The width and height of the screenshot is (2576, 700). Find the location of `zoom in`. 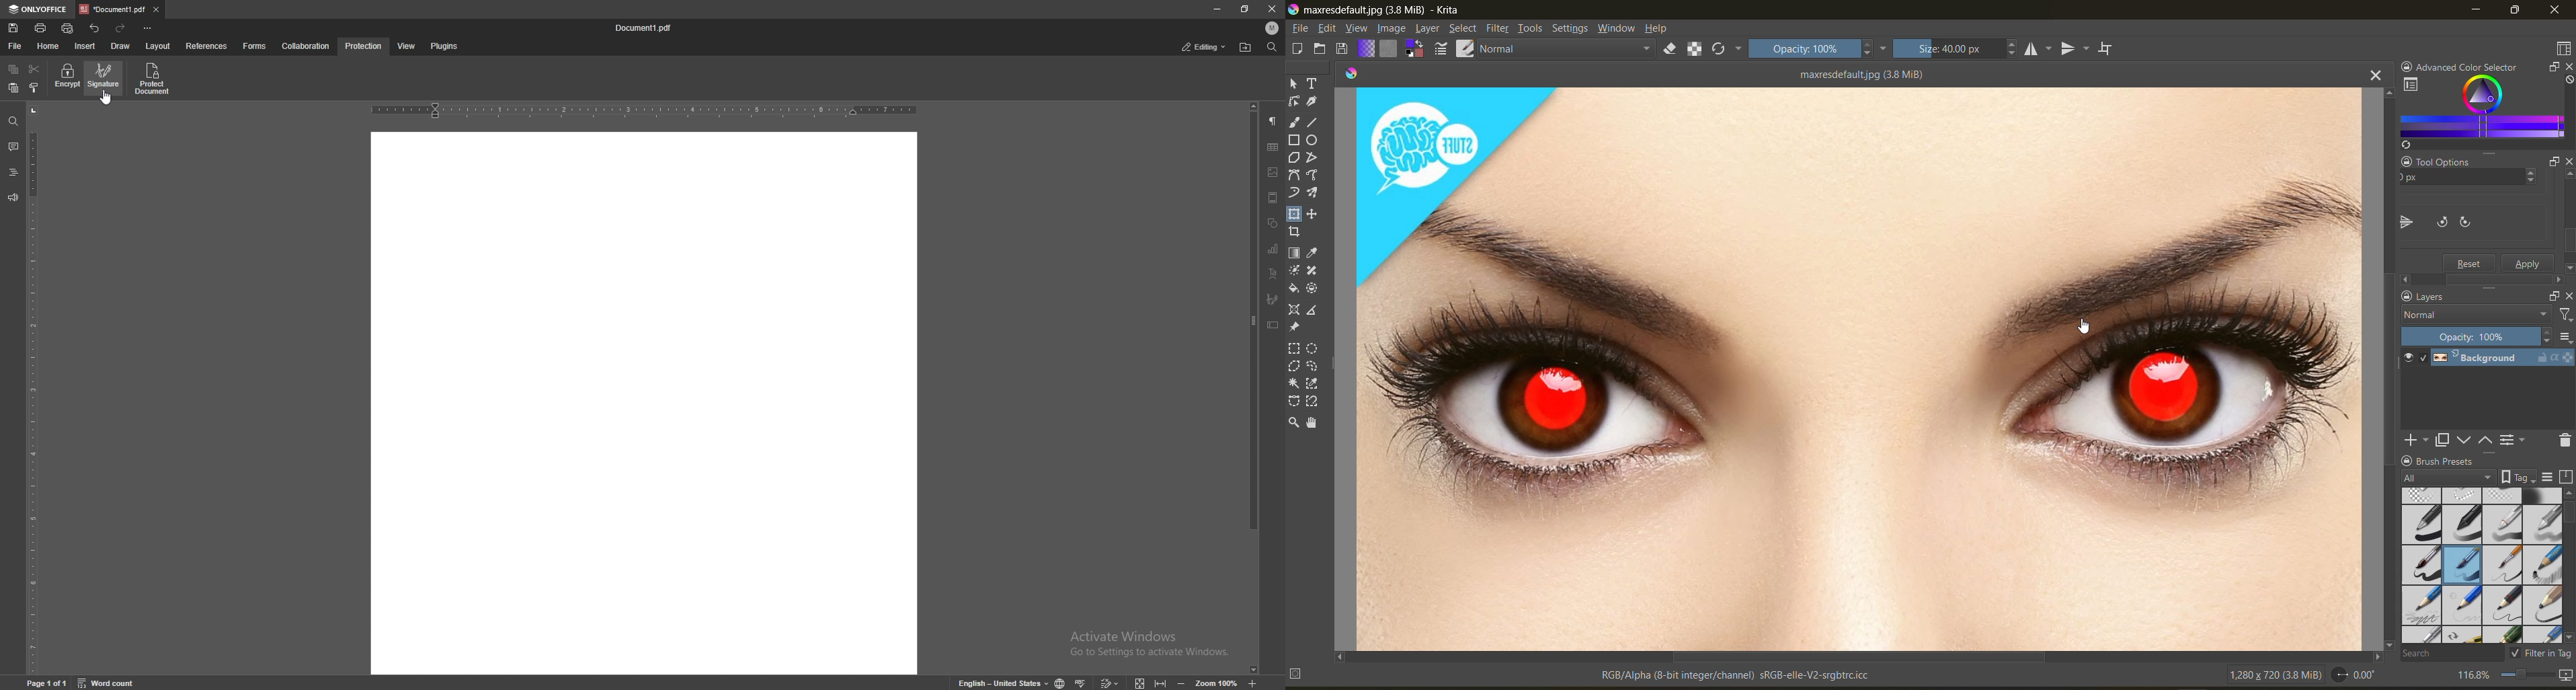

zoom in is located at coordinates (1264, 683).